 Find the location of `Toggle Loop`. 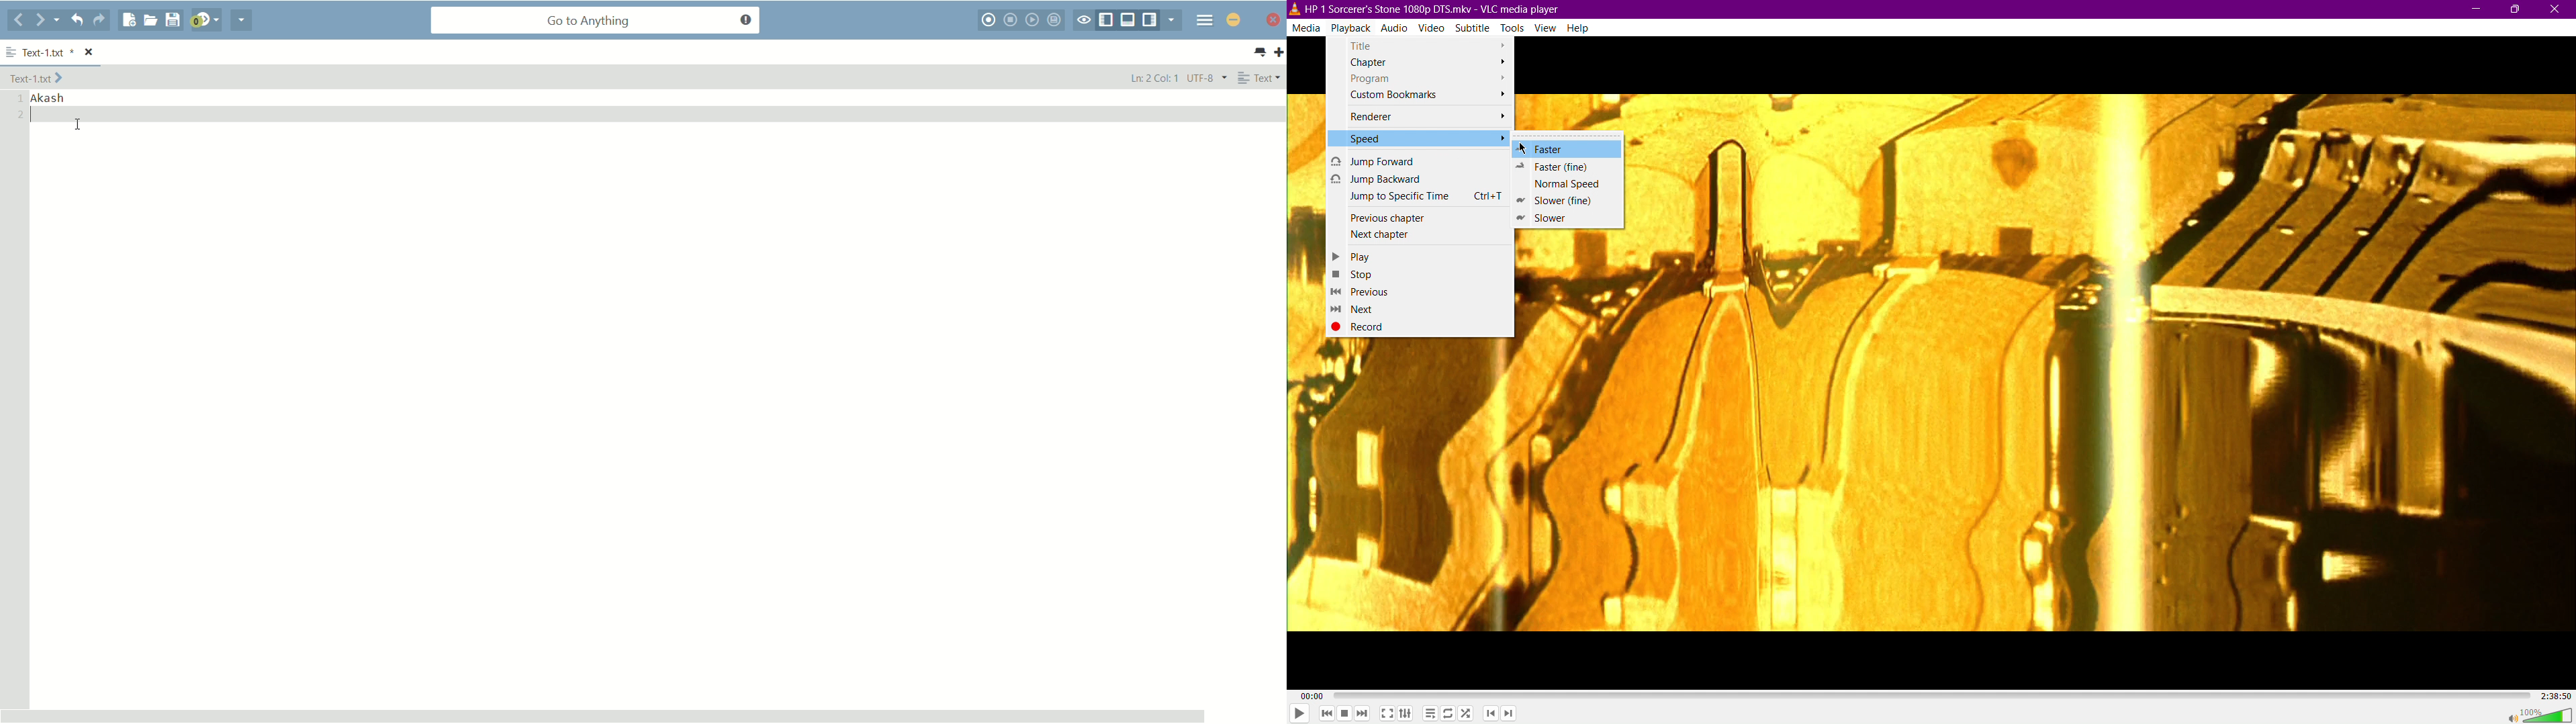

Toggle Loop is located at coordinates (1448, 713).